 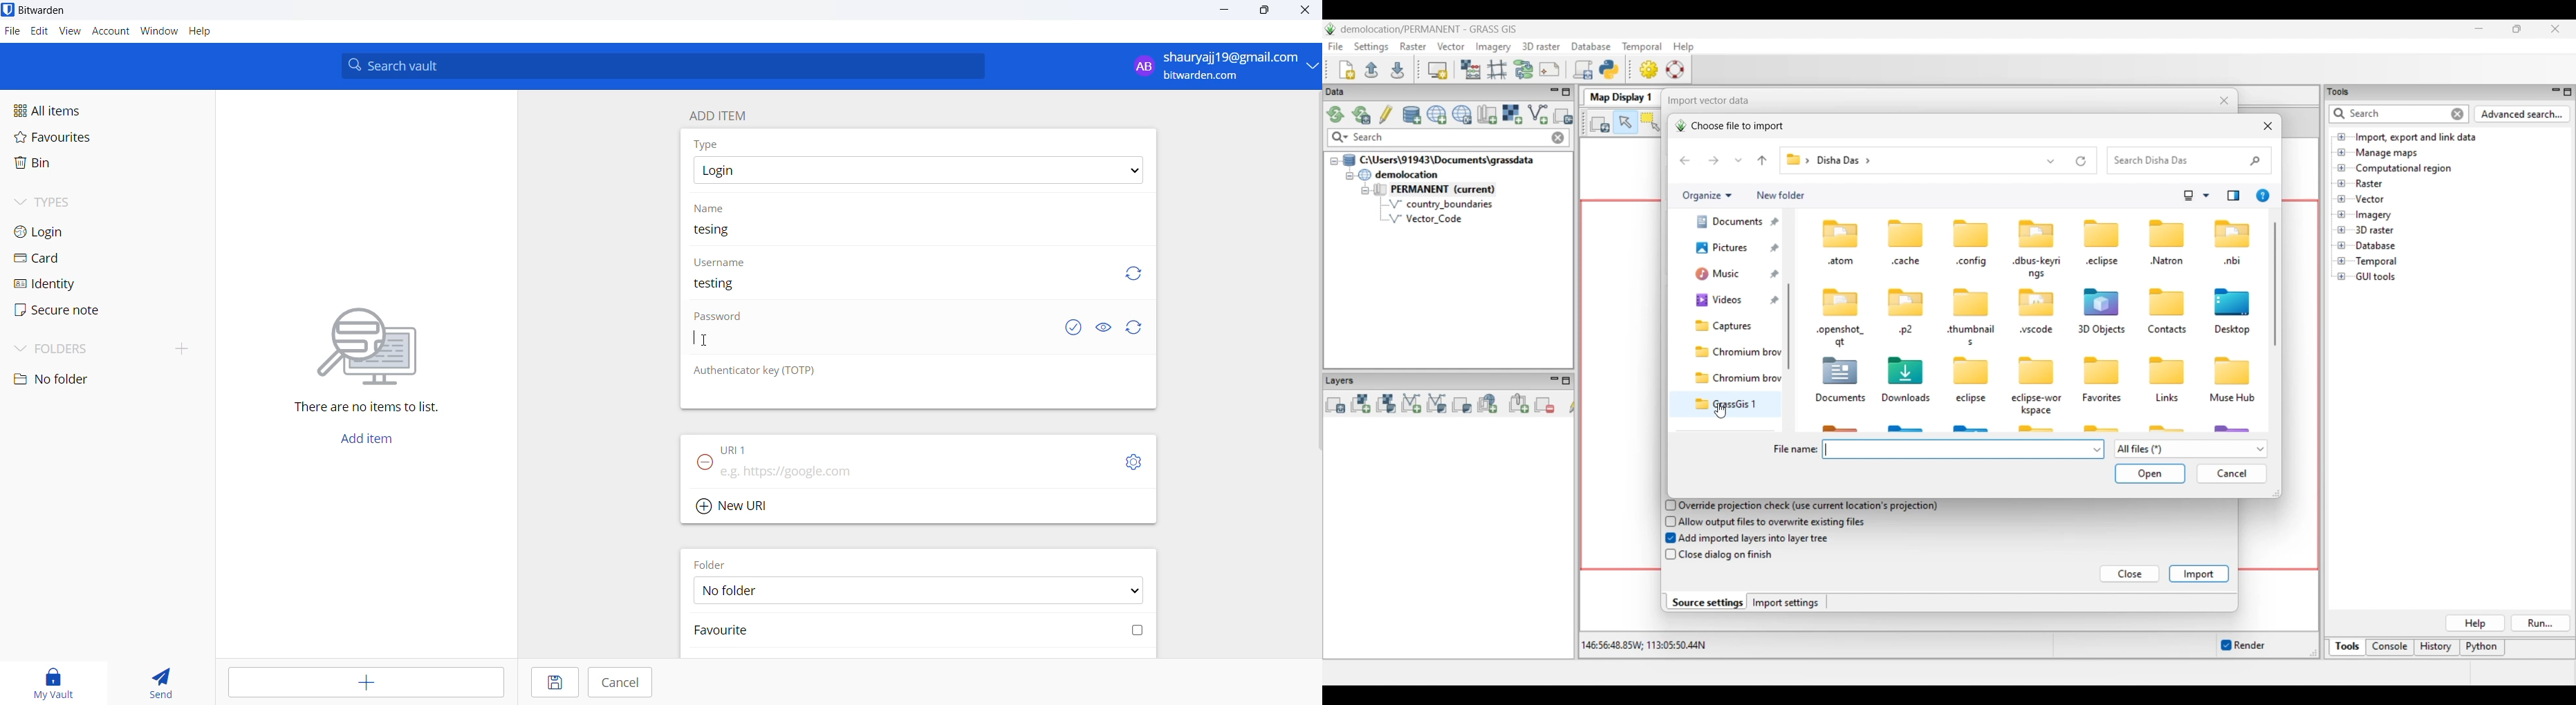 I want to click on Reload GRASS projects, so click(x=1336, y=114).